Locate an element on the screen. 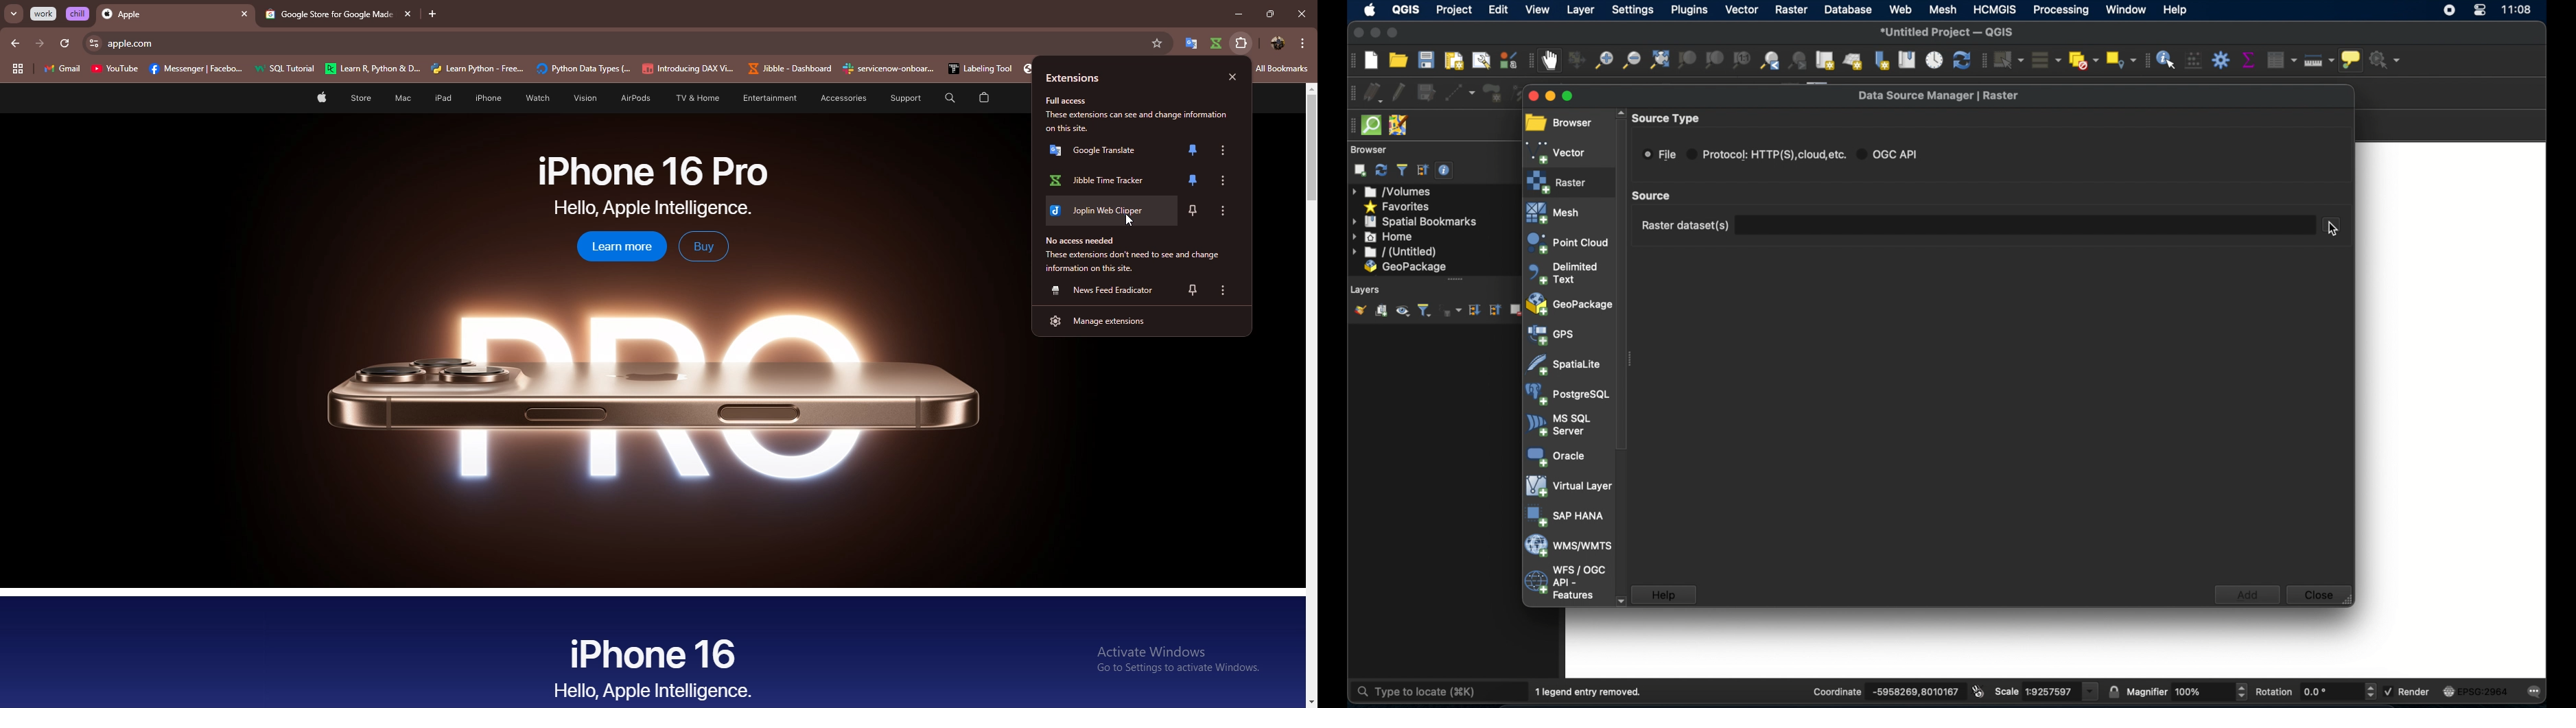 This screenshot has width=2576, height=728. filter layer is located at coordinates (1424, 310).